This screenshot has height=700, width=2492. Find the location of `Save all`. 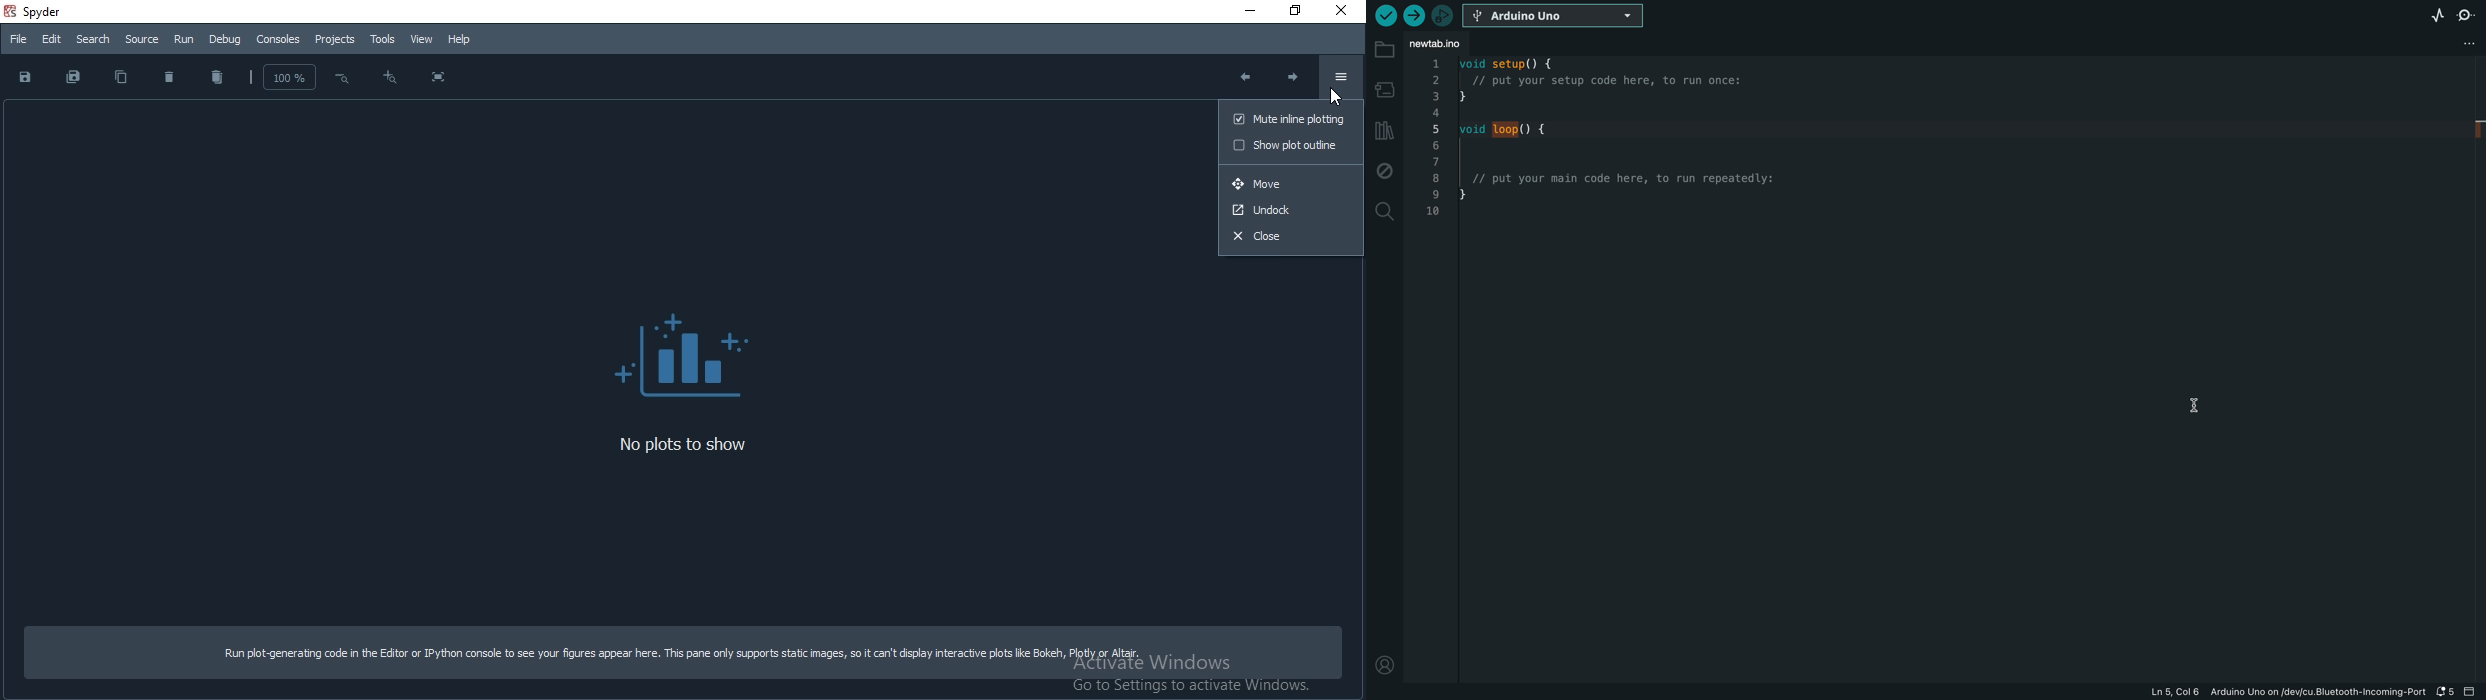

Save all is located at coordinates (74, 78).